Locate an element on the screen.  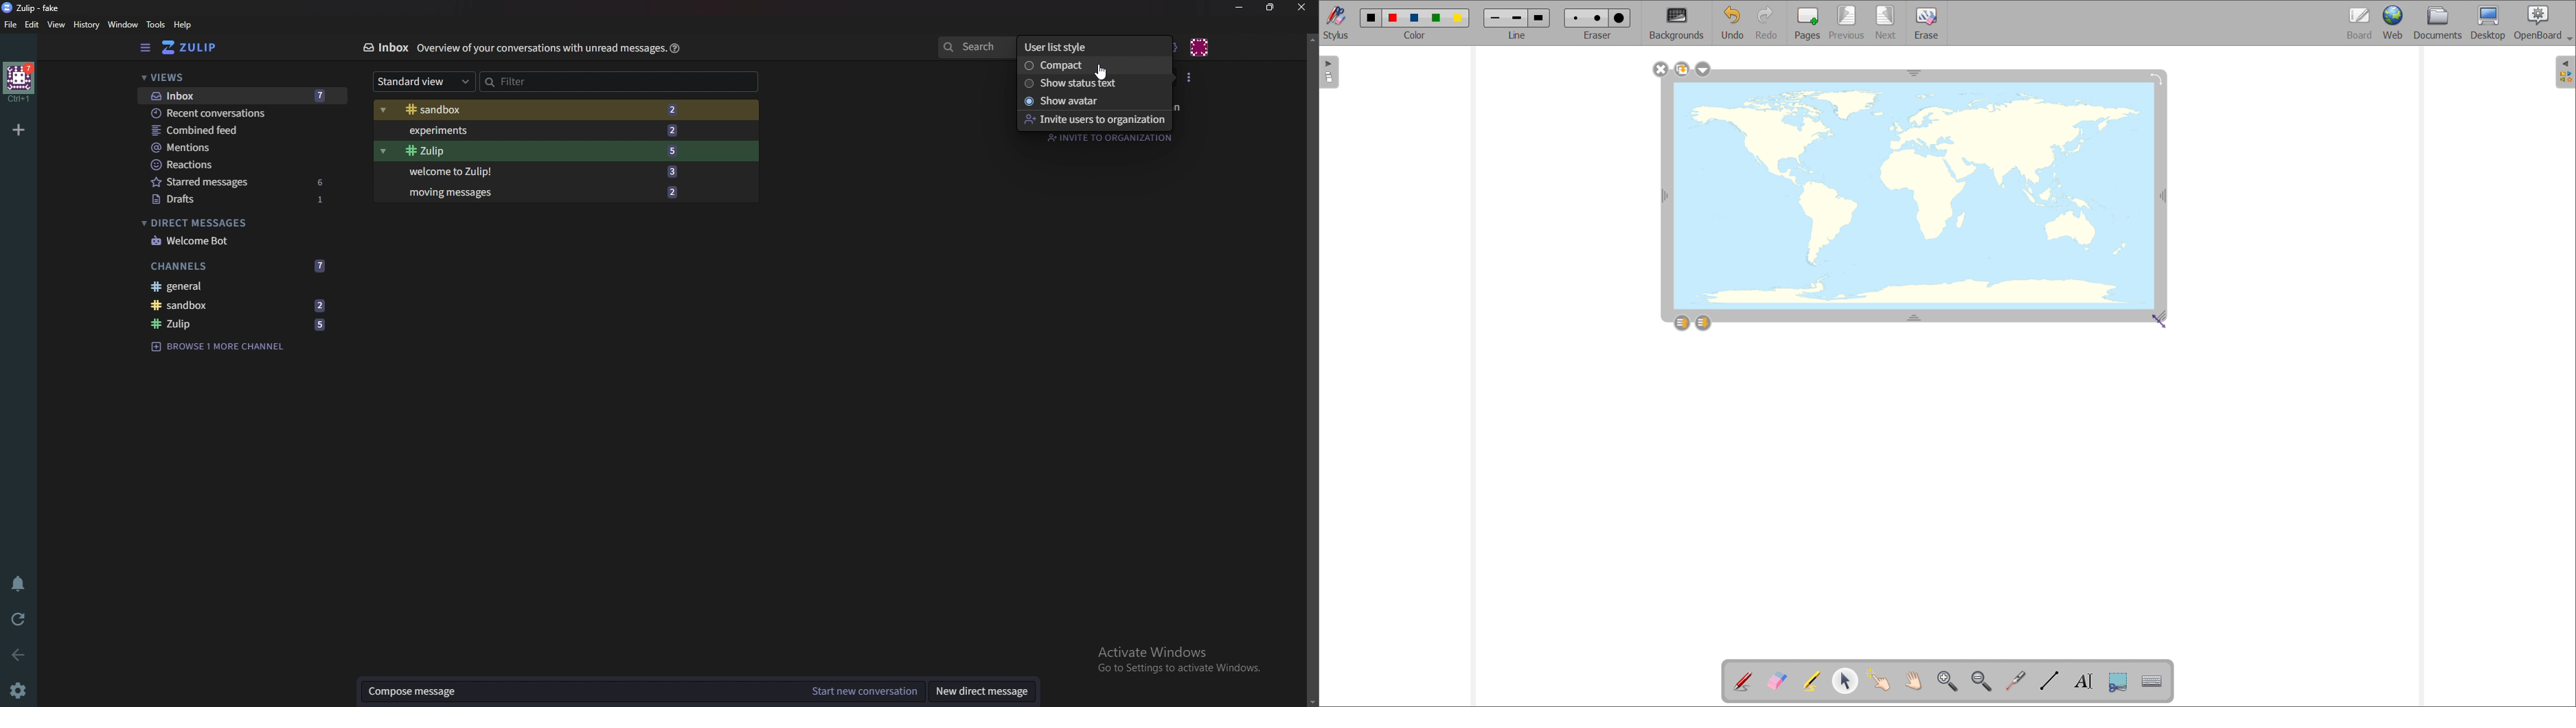
Tools is located at coordinates (156, 25).